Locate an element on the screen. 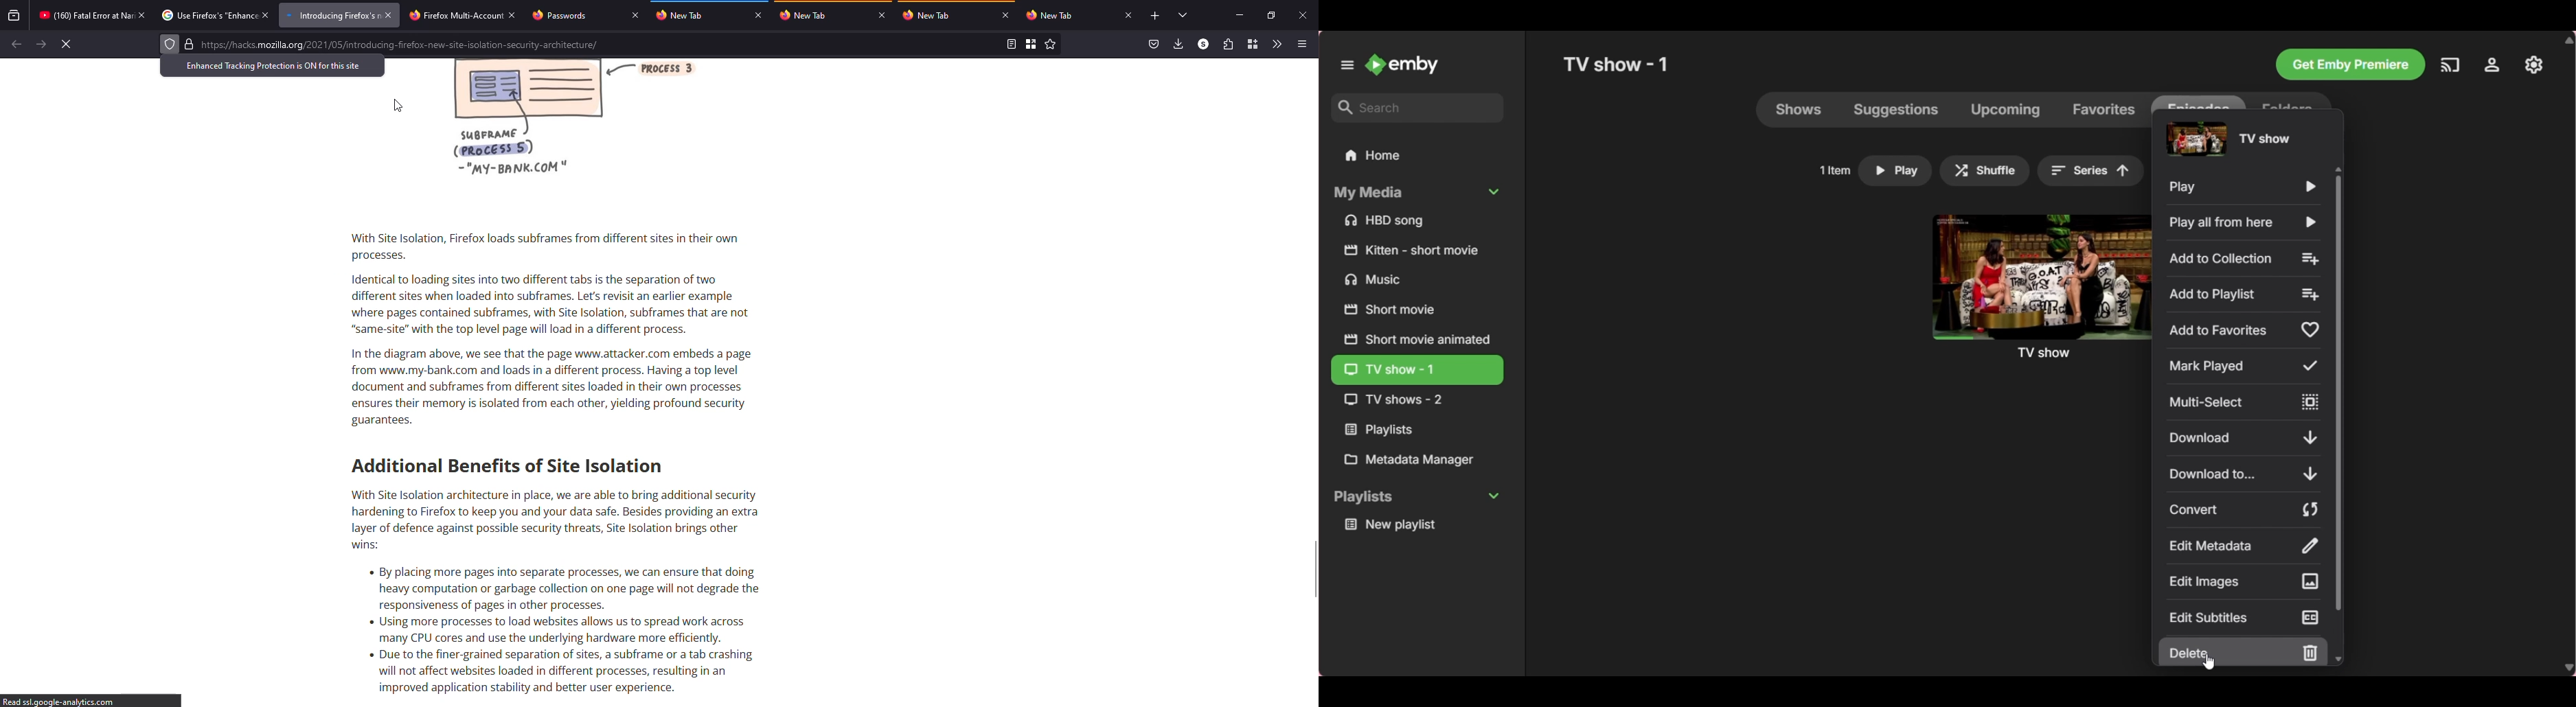 Image resolution: width=2576 pixels, height=728 pixels. Collapse Playlists is located at coordinates (1417, 498).